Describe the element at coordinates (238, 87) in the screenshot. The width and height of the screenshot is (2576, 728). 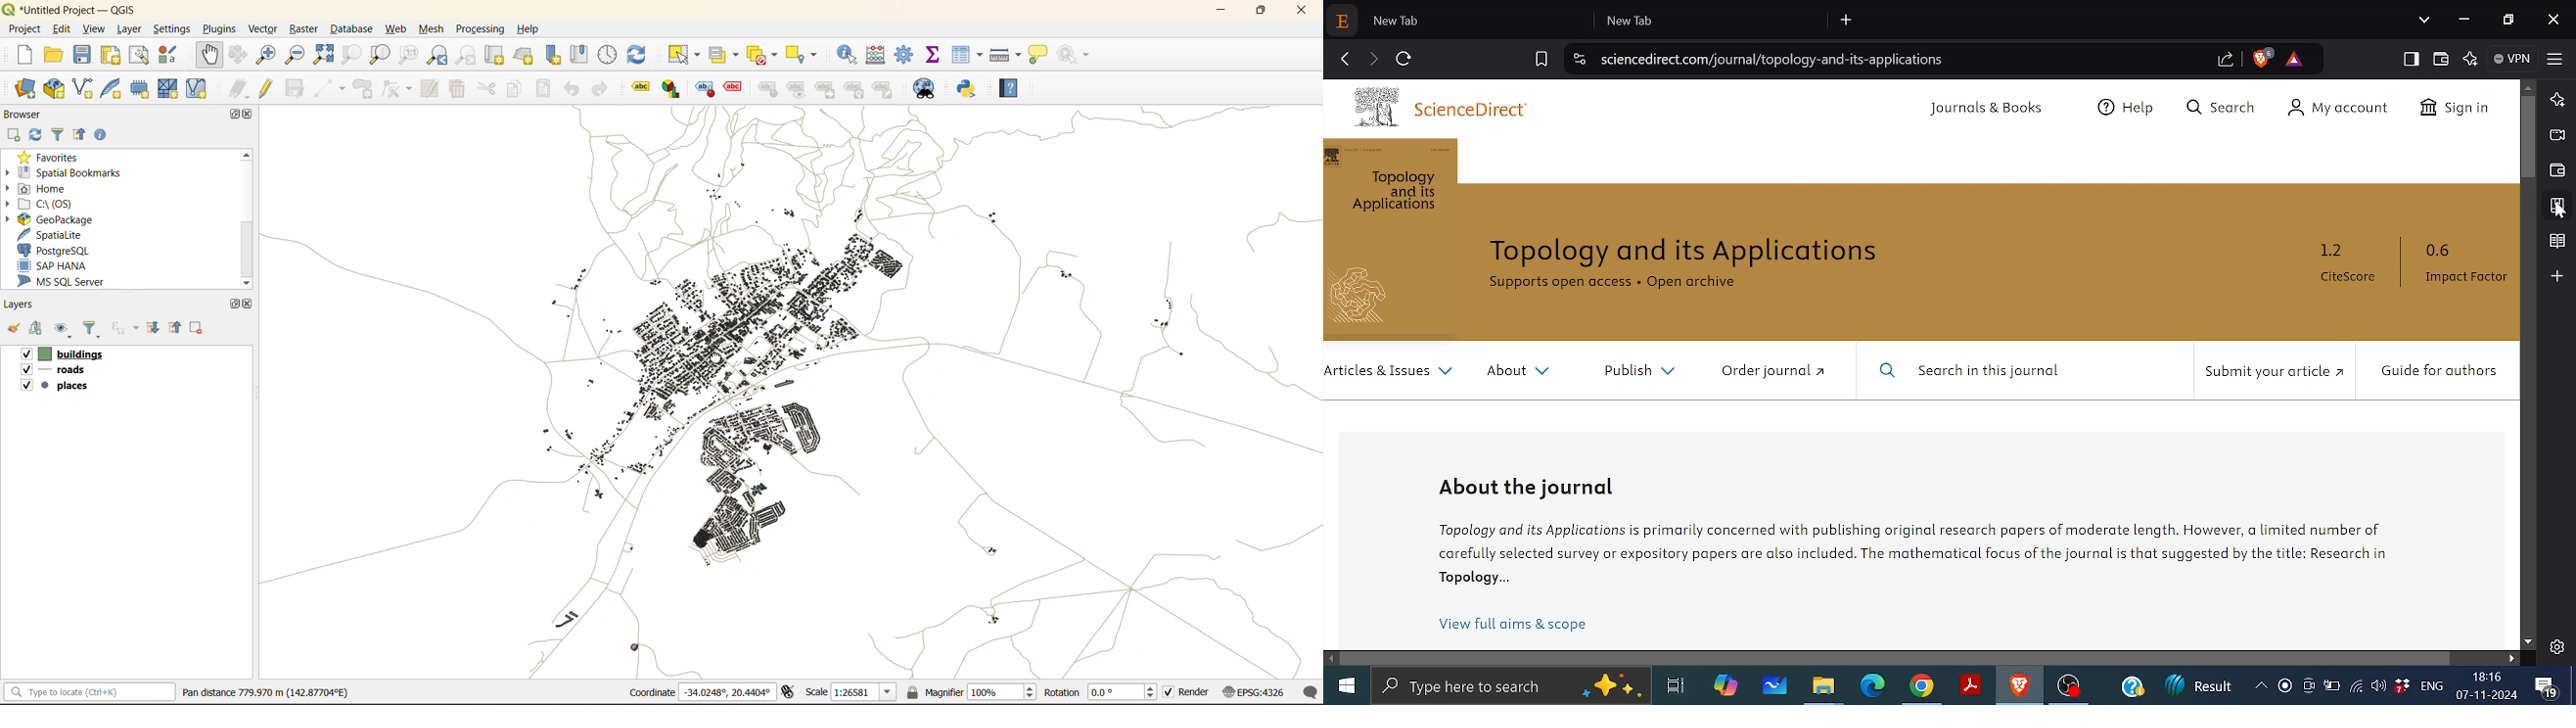
I see `edits` at that location.